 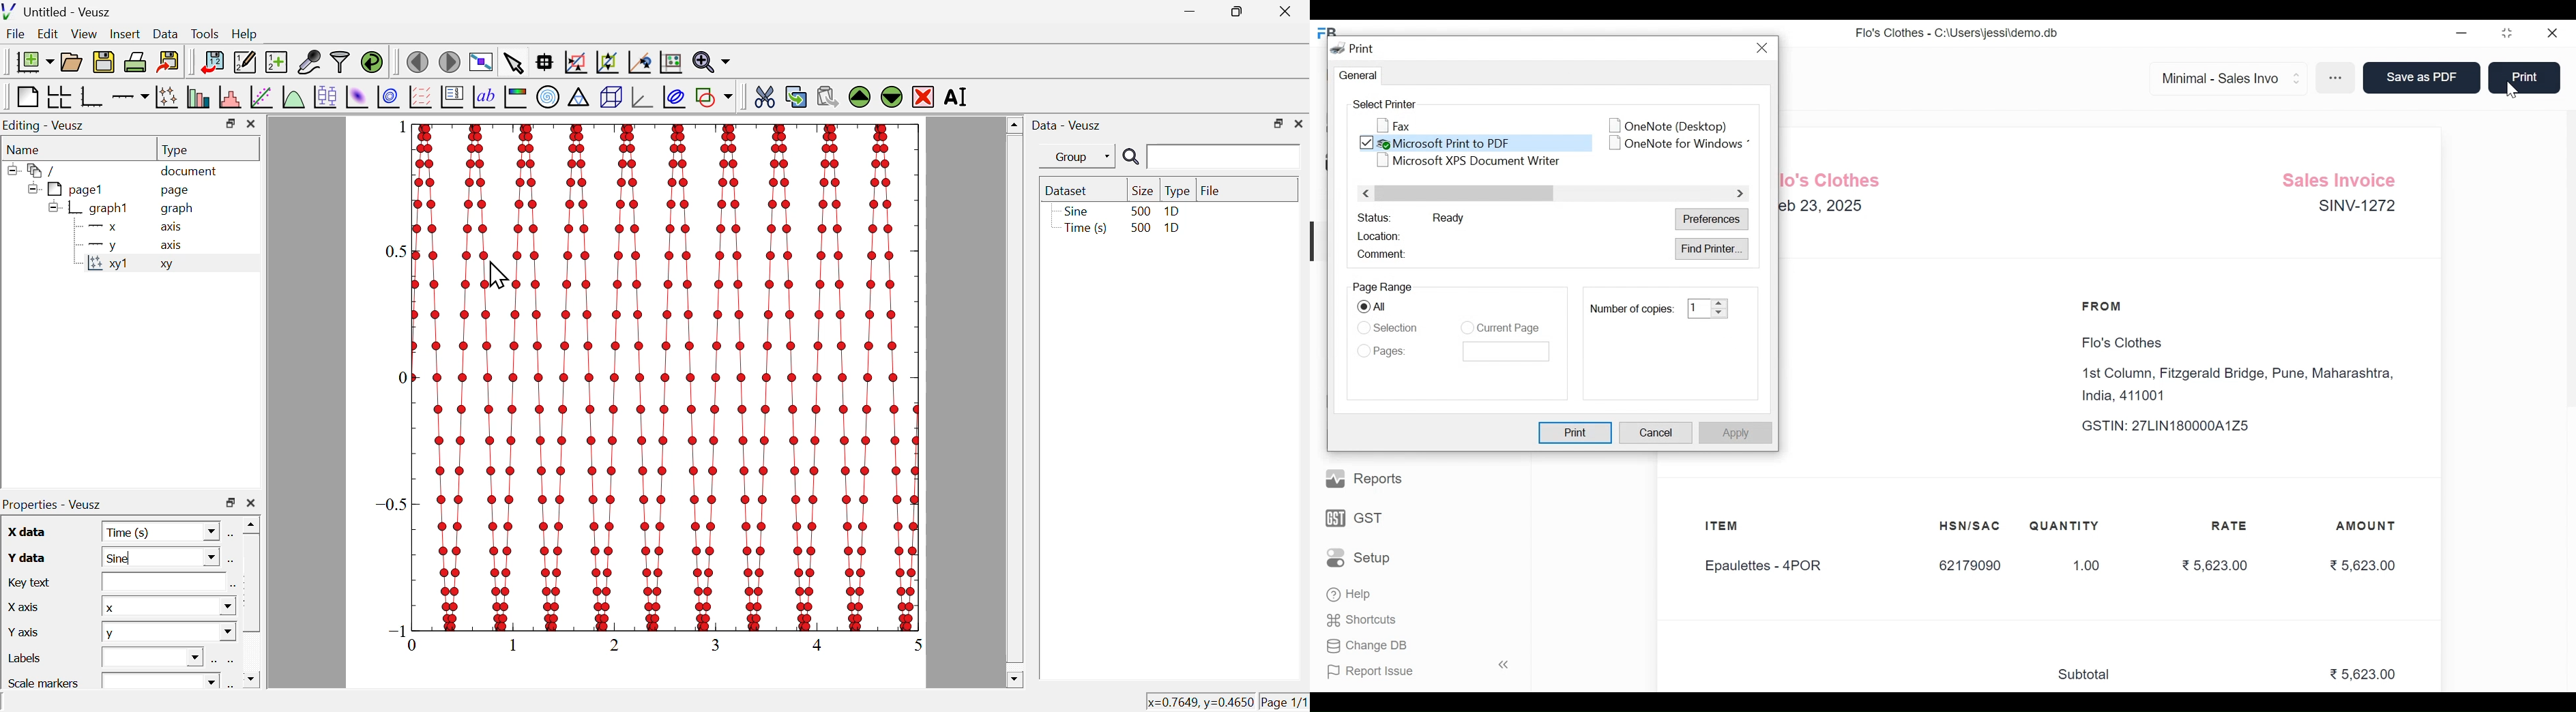 What do you see at coordinates (2355, 208) in the screenshot?
I see `SINV-1272` at bounding box center [2355, 208].